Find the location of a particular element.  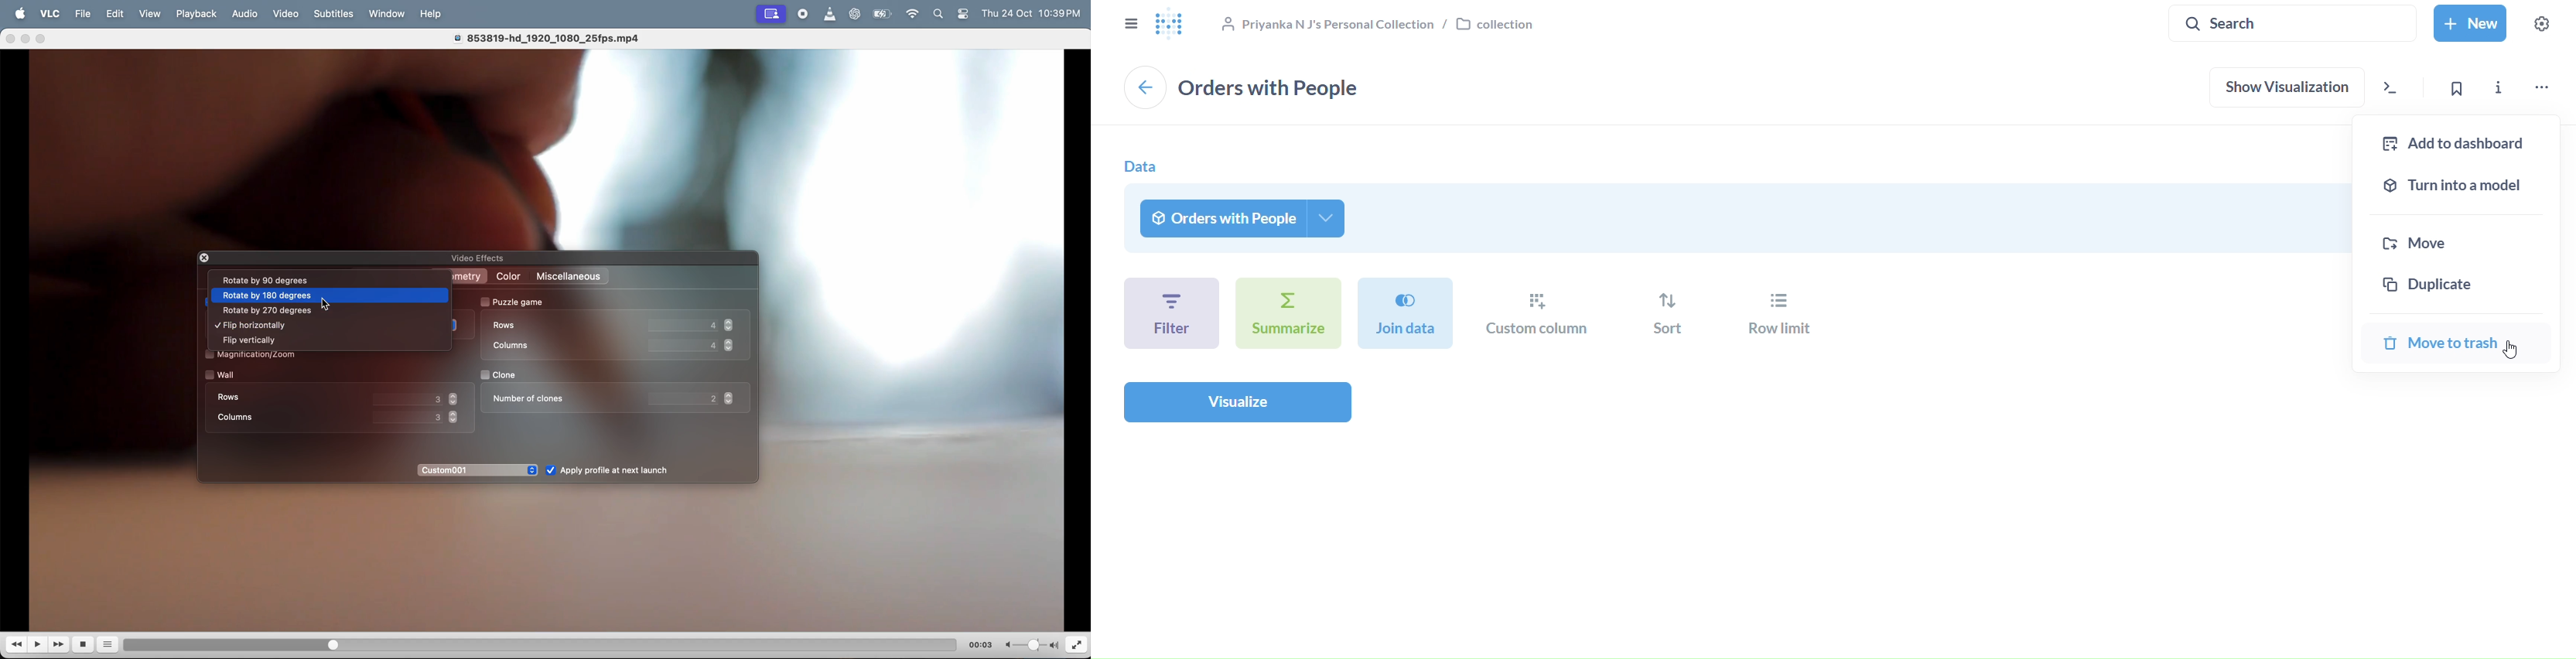

vlc icon is located at coordinates (830, 15).